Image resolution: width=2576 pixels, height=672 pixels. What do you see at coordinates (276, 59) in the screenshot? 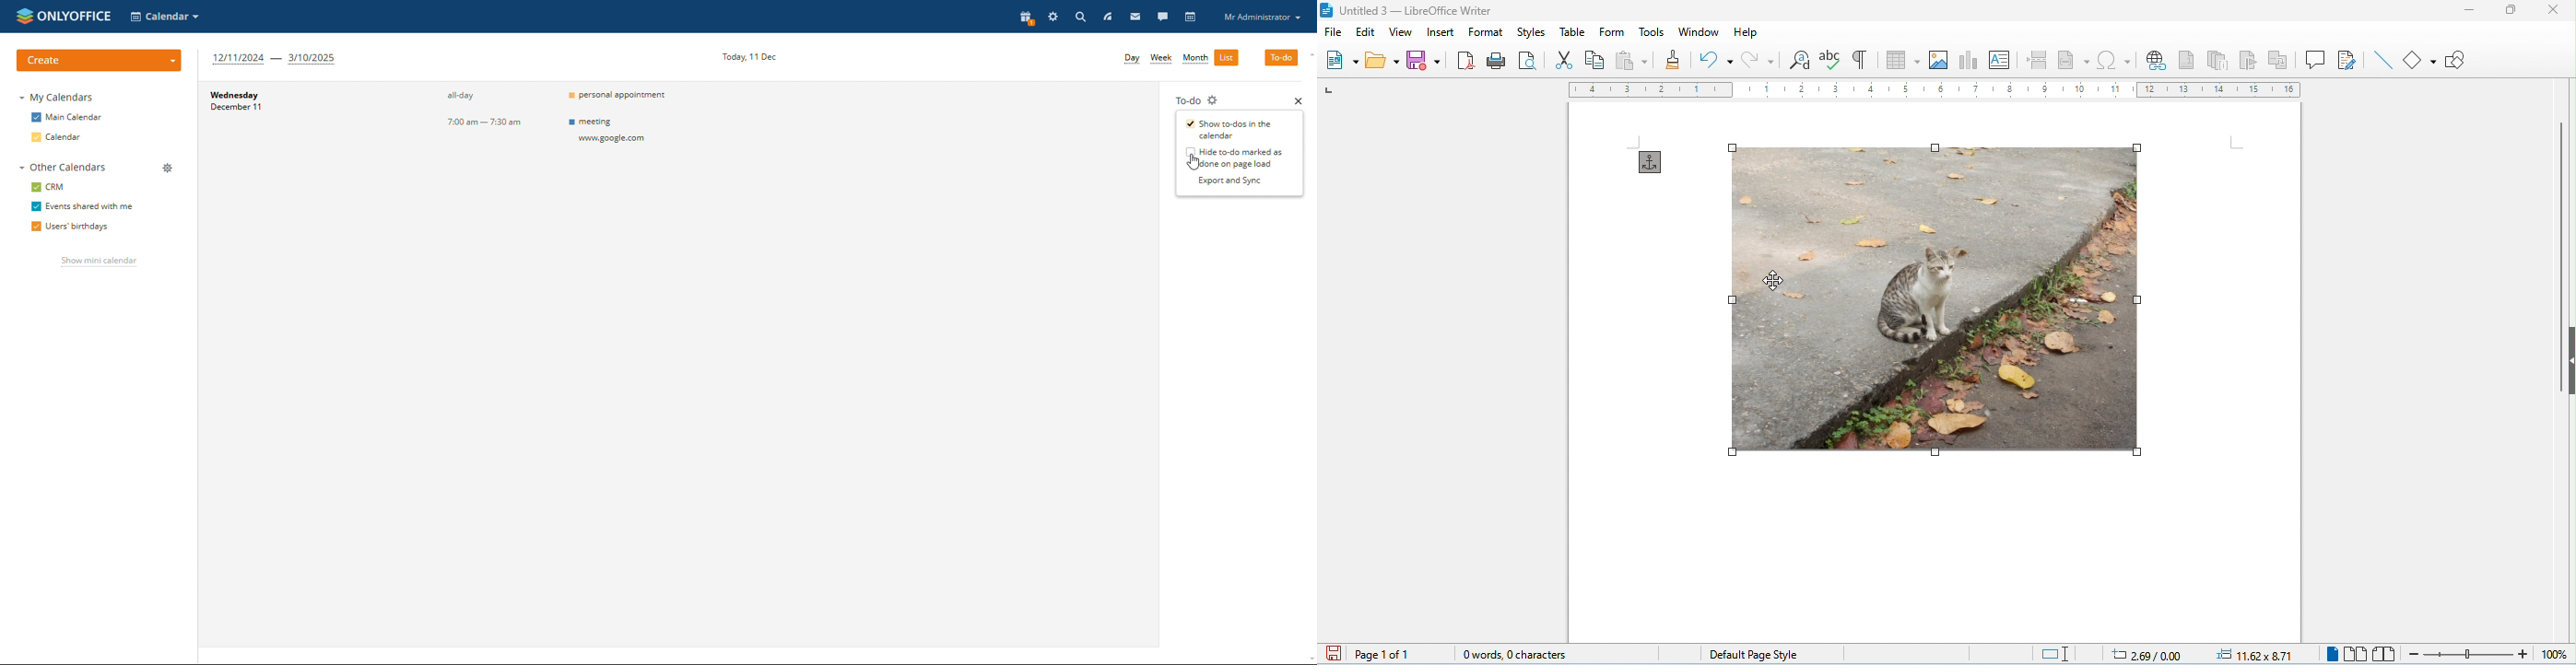
I see `next 3 months` at bounding box center [276, 59].